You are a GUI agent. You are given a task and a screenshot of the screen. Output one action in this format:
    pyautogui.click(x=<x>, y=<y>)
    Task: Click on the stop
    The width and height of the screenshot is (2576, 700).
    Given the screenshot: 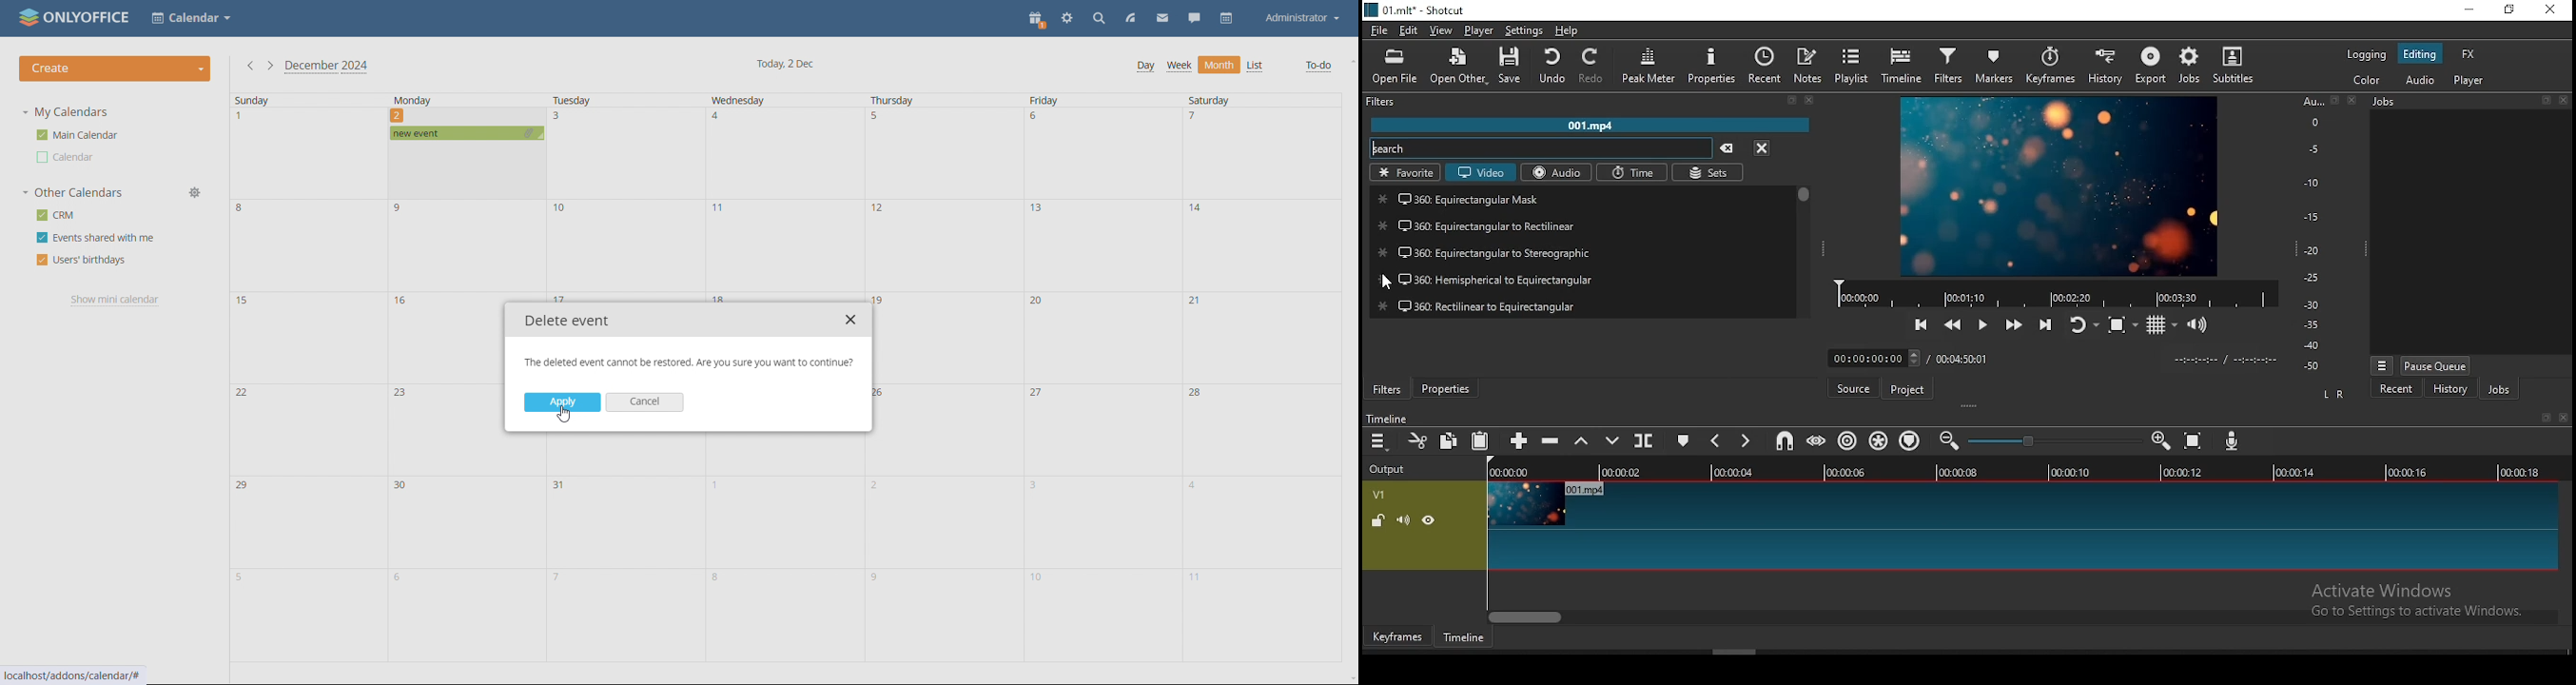 What is the action you would take?
    pyautogui.click(x=2122, y=327)
    